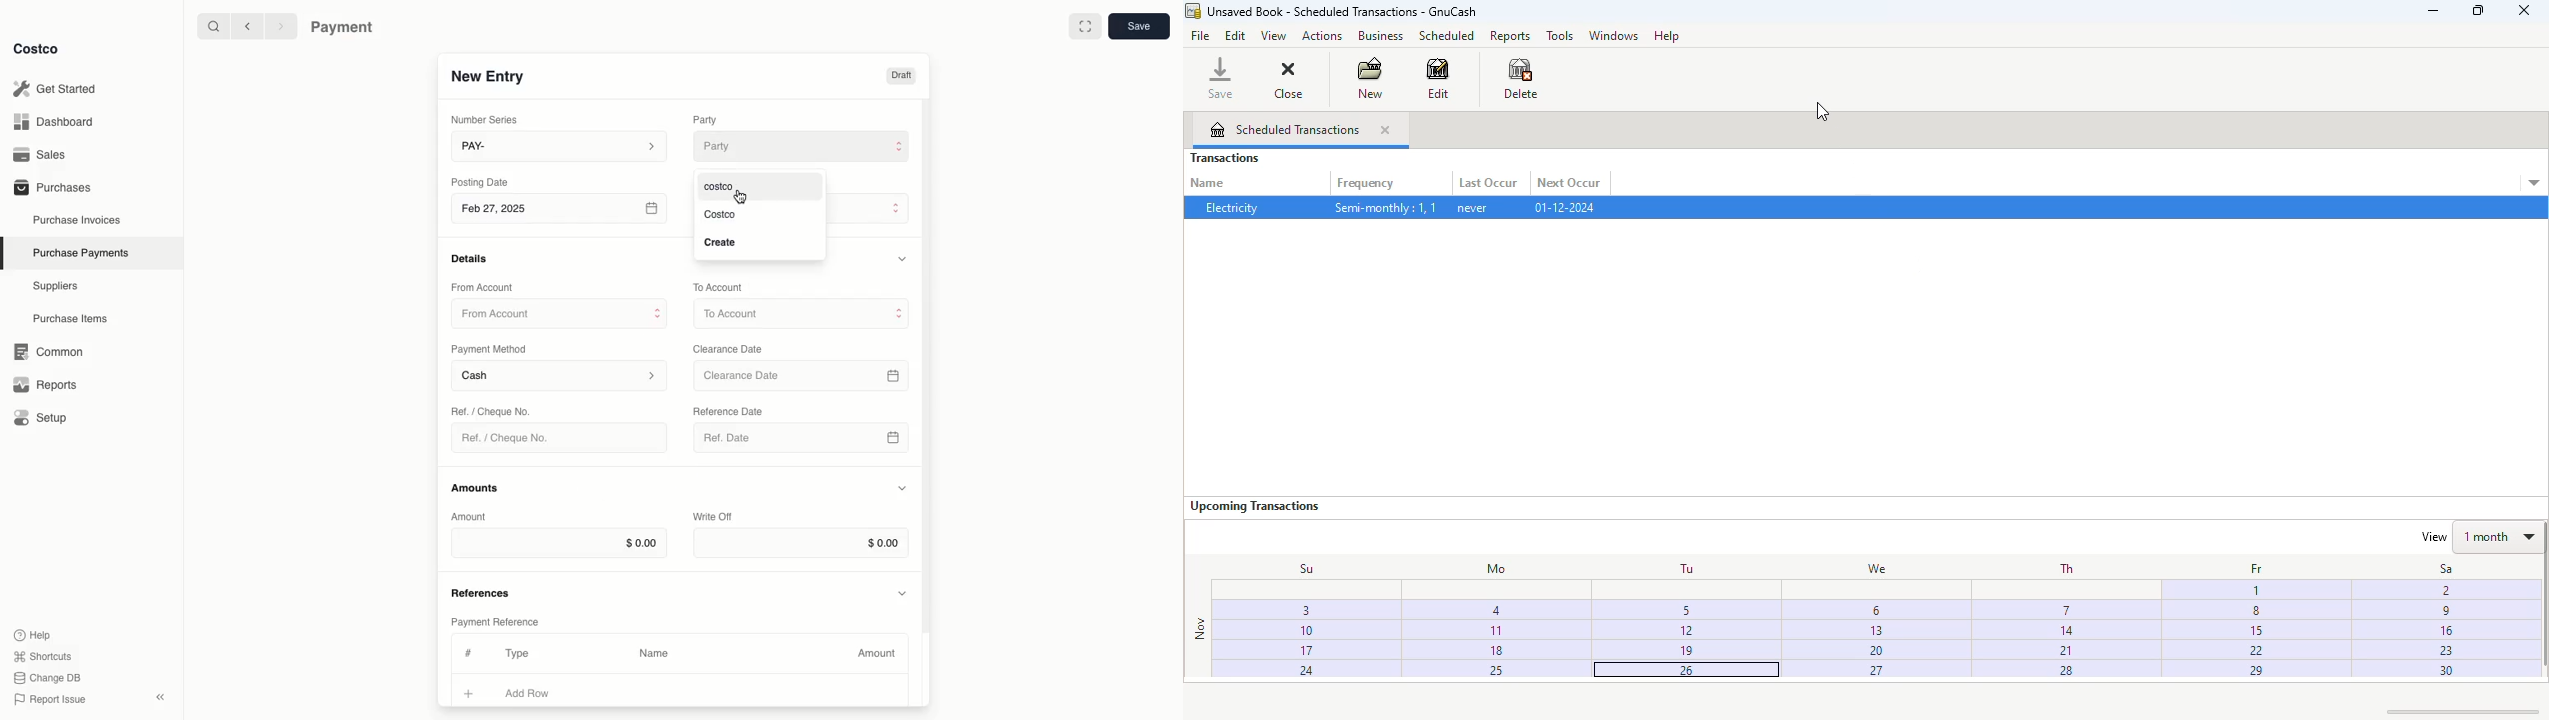 The height and width of the screenshot is (728, 2576). Describe the element at coordinates (56, 285) in the screenshot. I see `Suppliers` at that location.